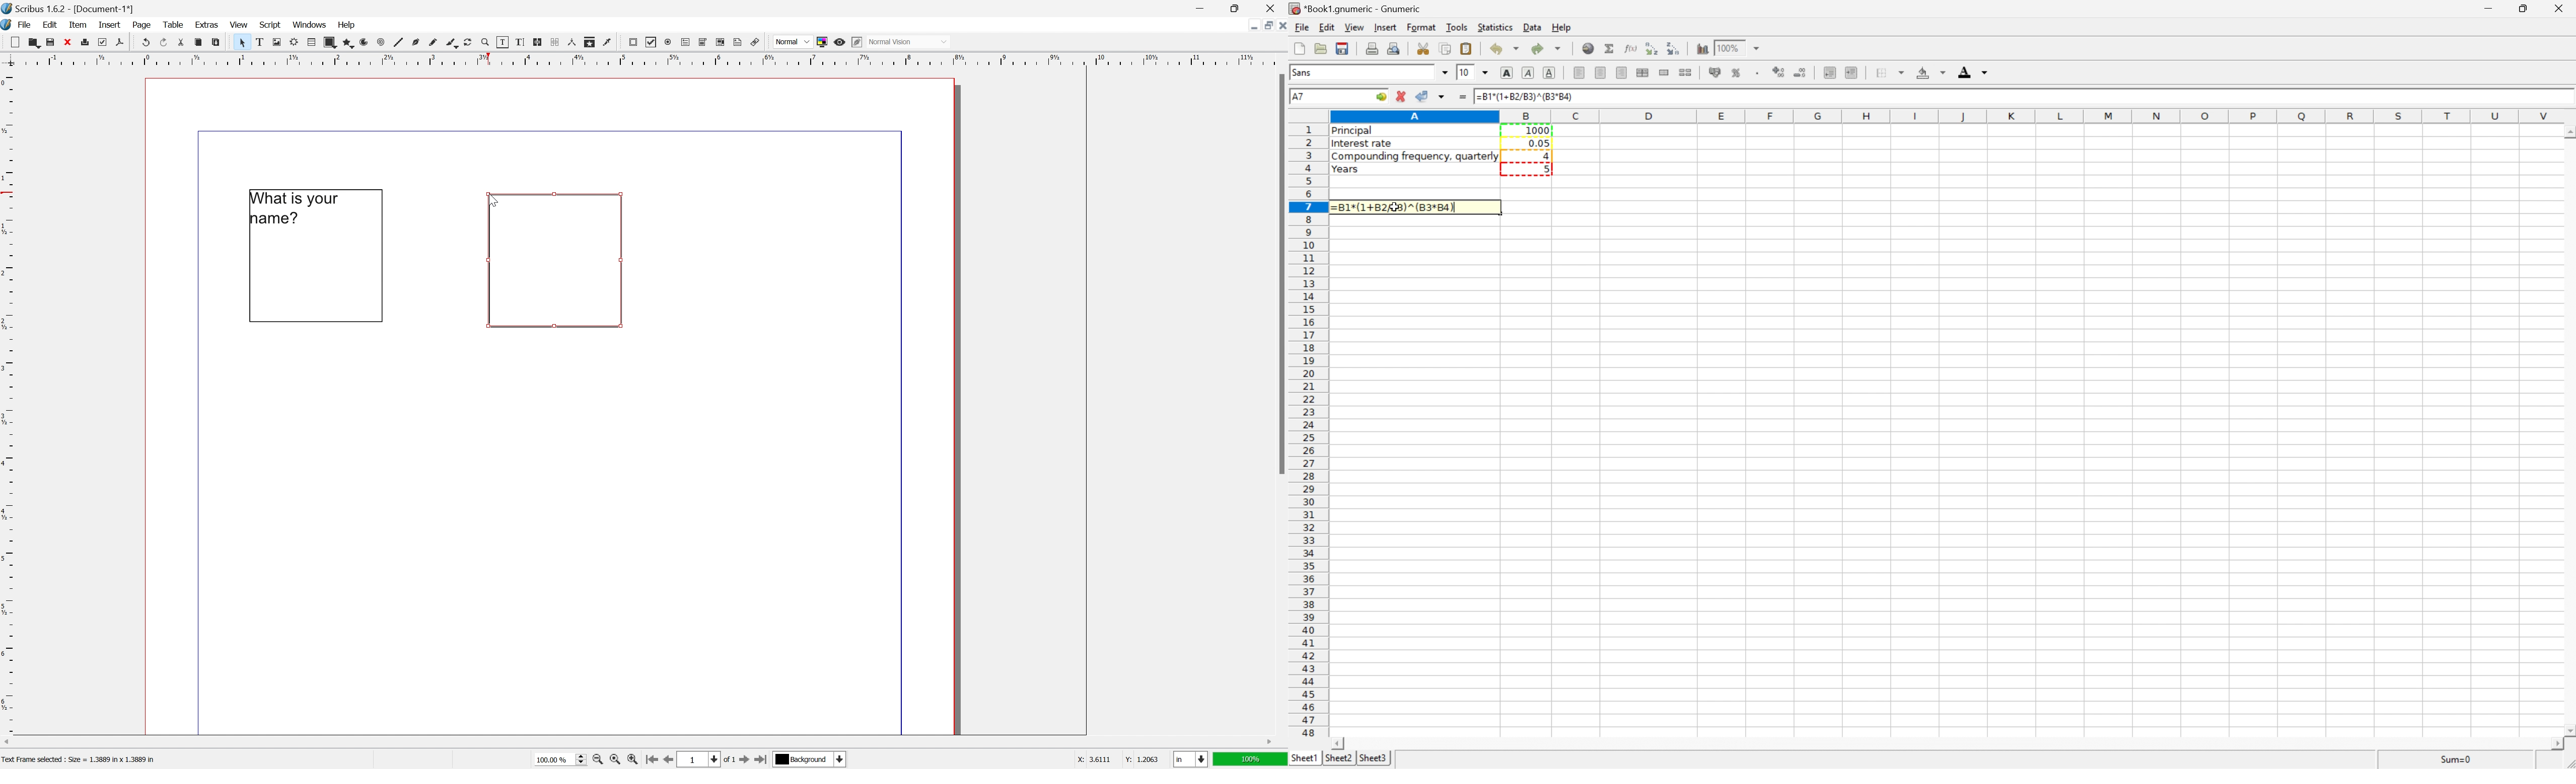 This screenshot has height=784, width=2576. Describe the element at coordinates (367, 42) in the screenshot. I see `spiral` at that location.